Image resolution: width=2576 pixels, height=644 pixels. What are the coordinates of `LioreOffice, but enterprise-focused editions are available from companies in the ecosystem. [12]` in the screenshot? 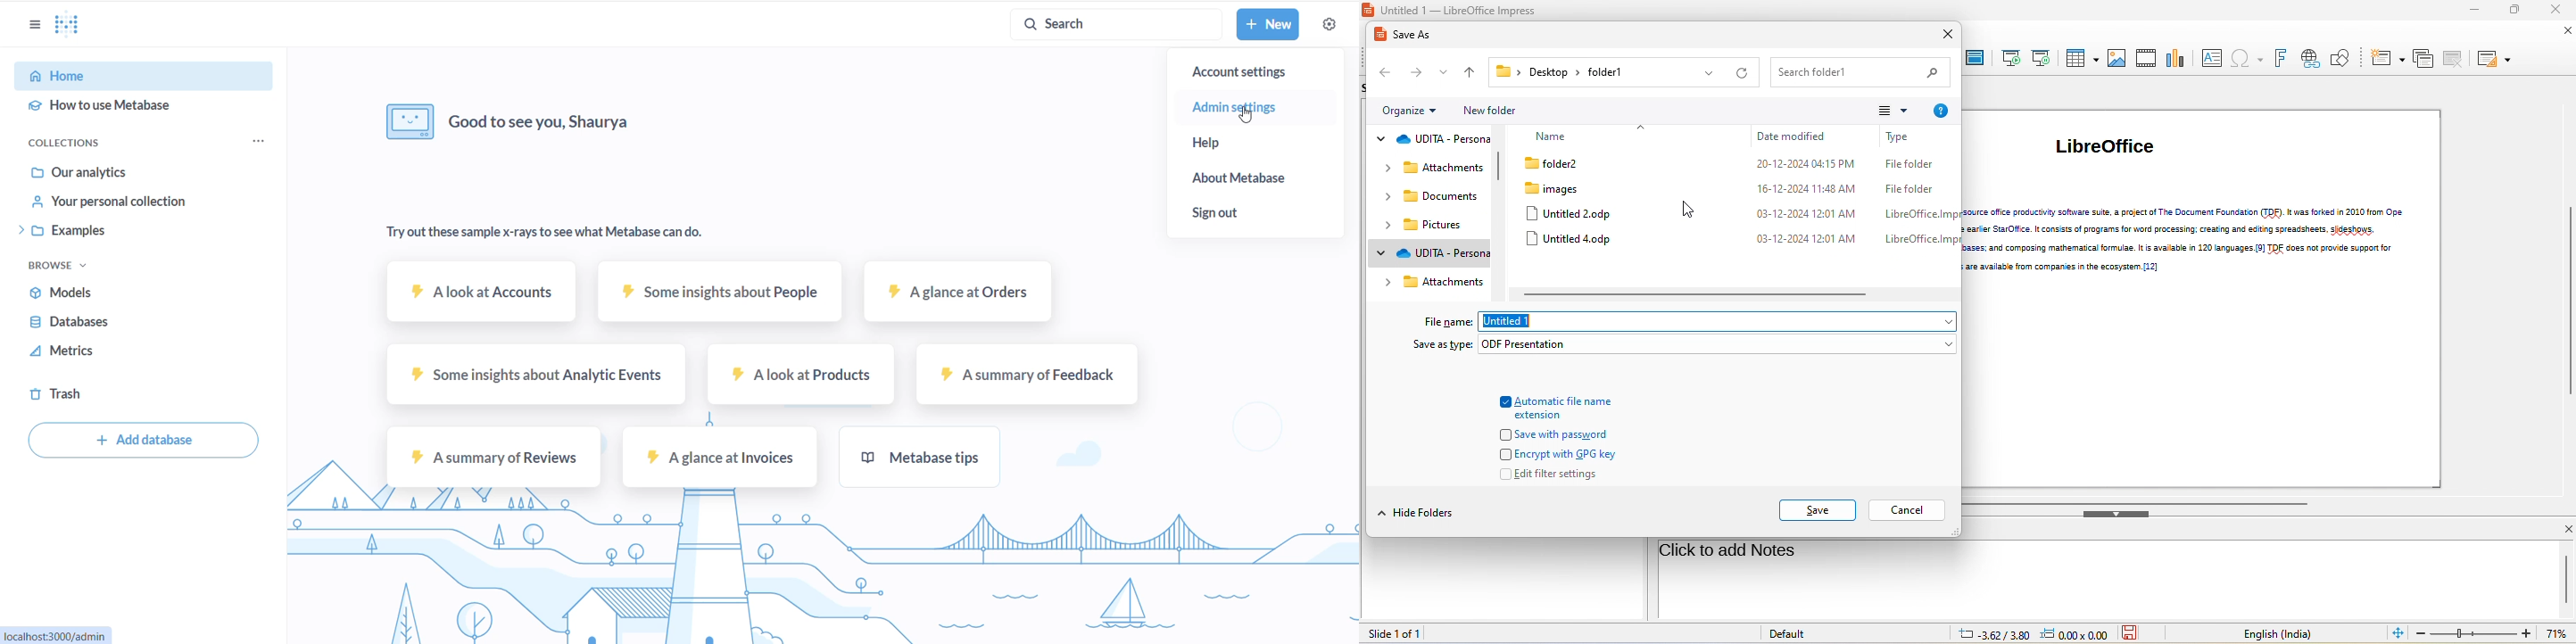 It's located at (2073, 268).